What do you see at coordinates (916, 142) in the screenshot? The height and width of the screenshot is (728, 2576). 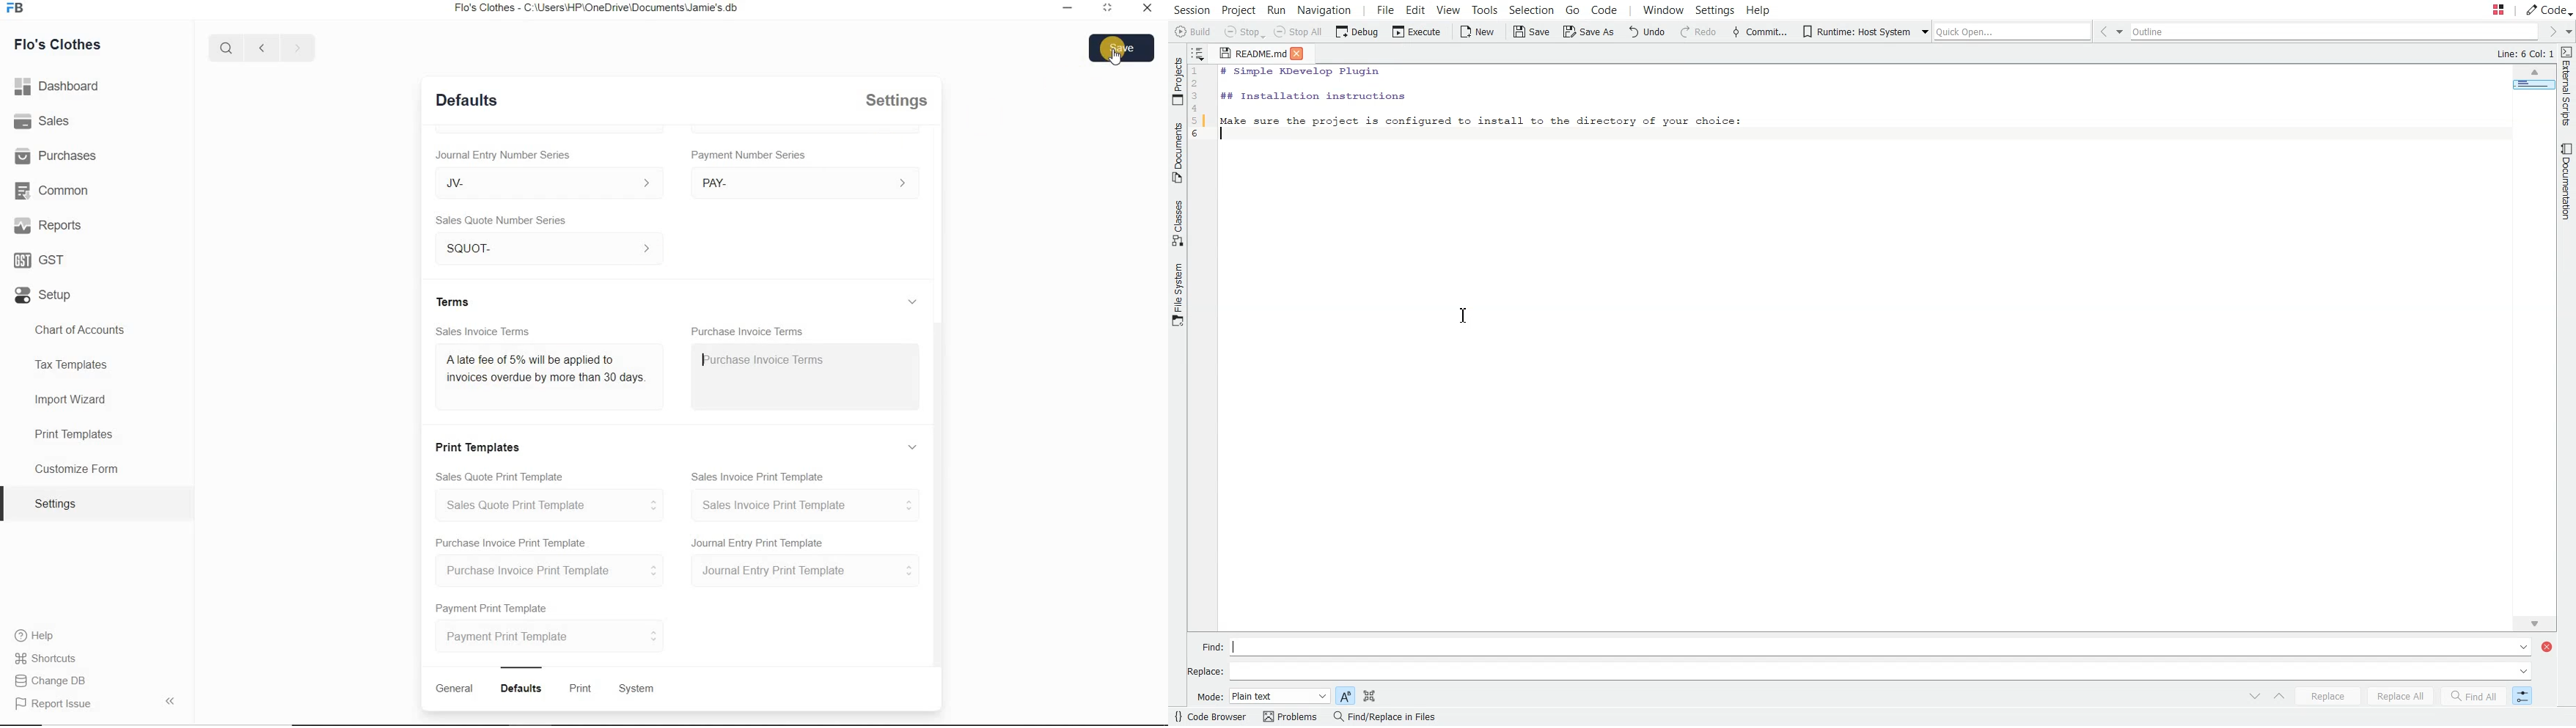 I see `Expand` at bounding box center [916, 142].